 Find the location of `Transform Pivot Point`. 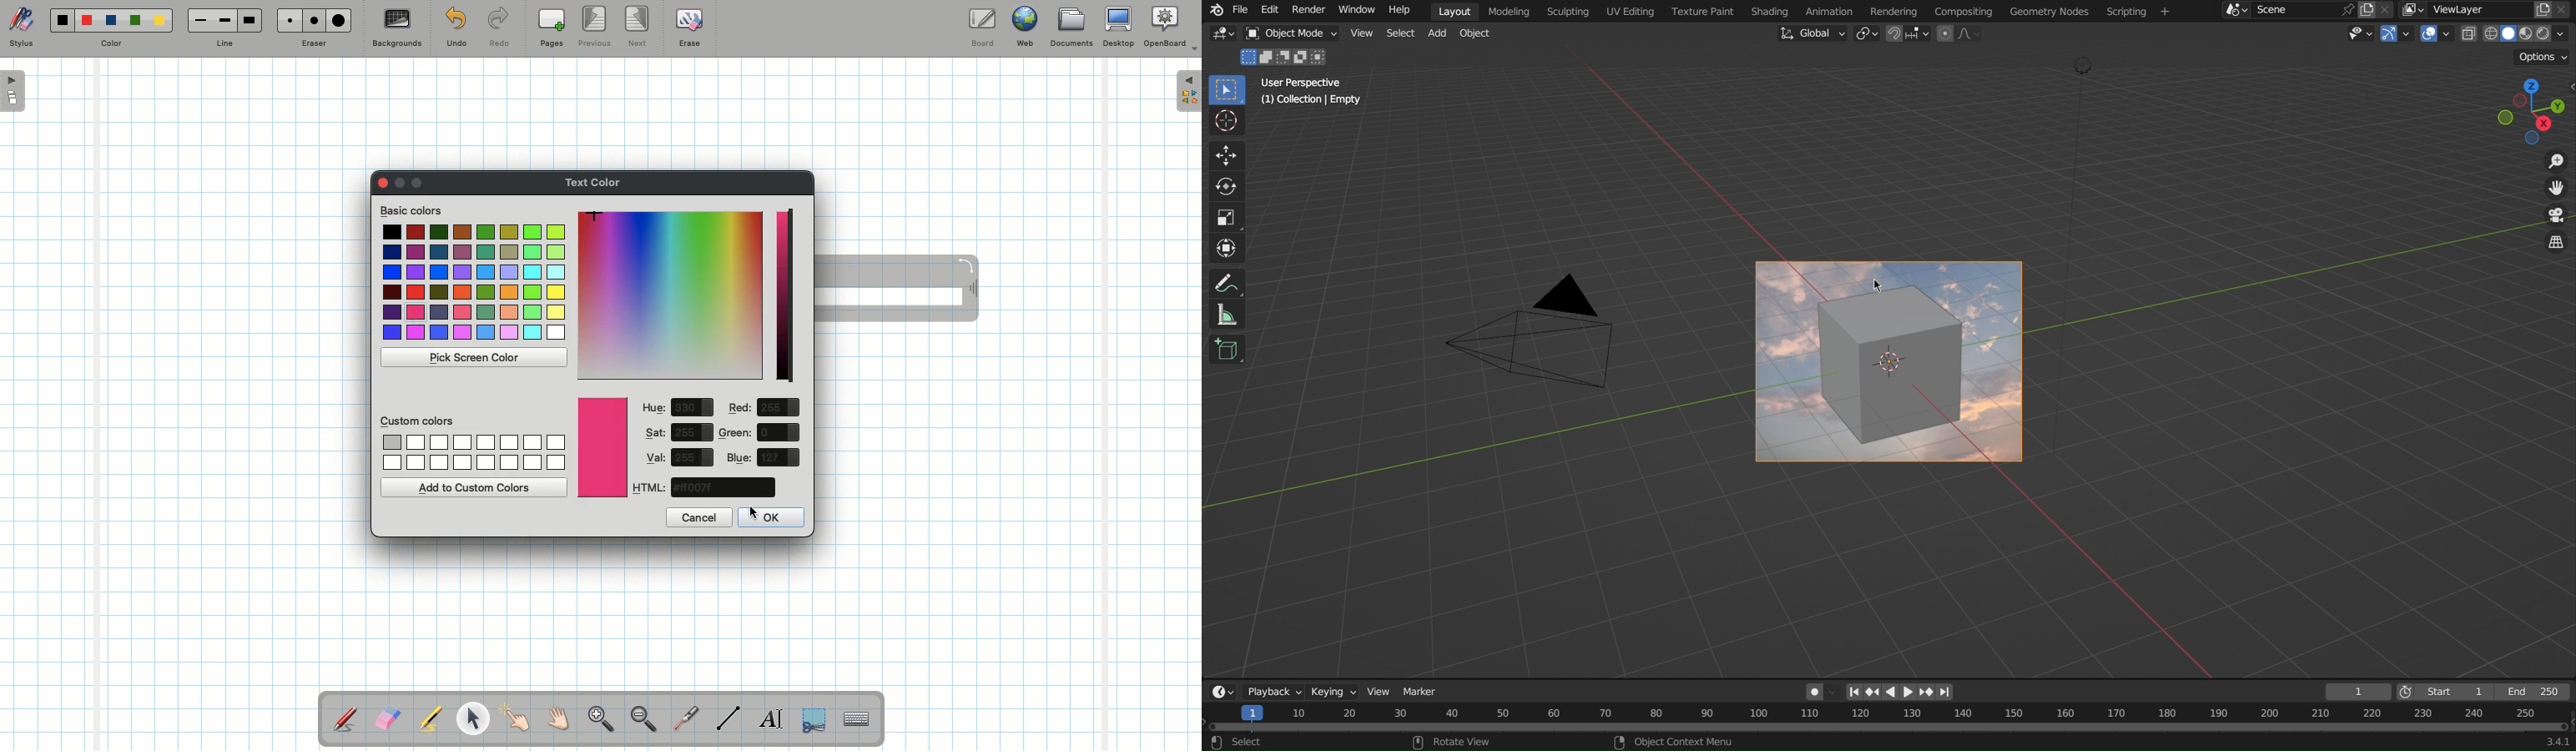

Transform Pivot Point is located at coordinates (1865, 35).